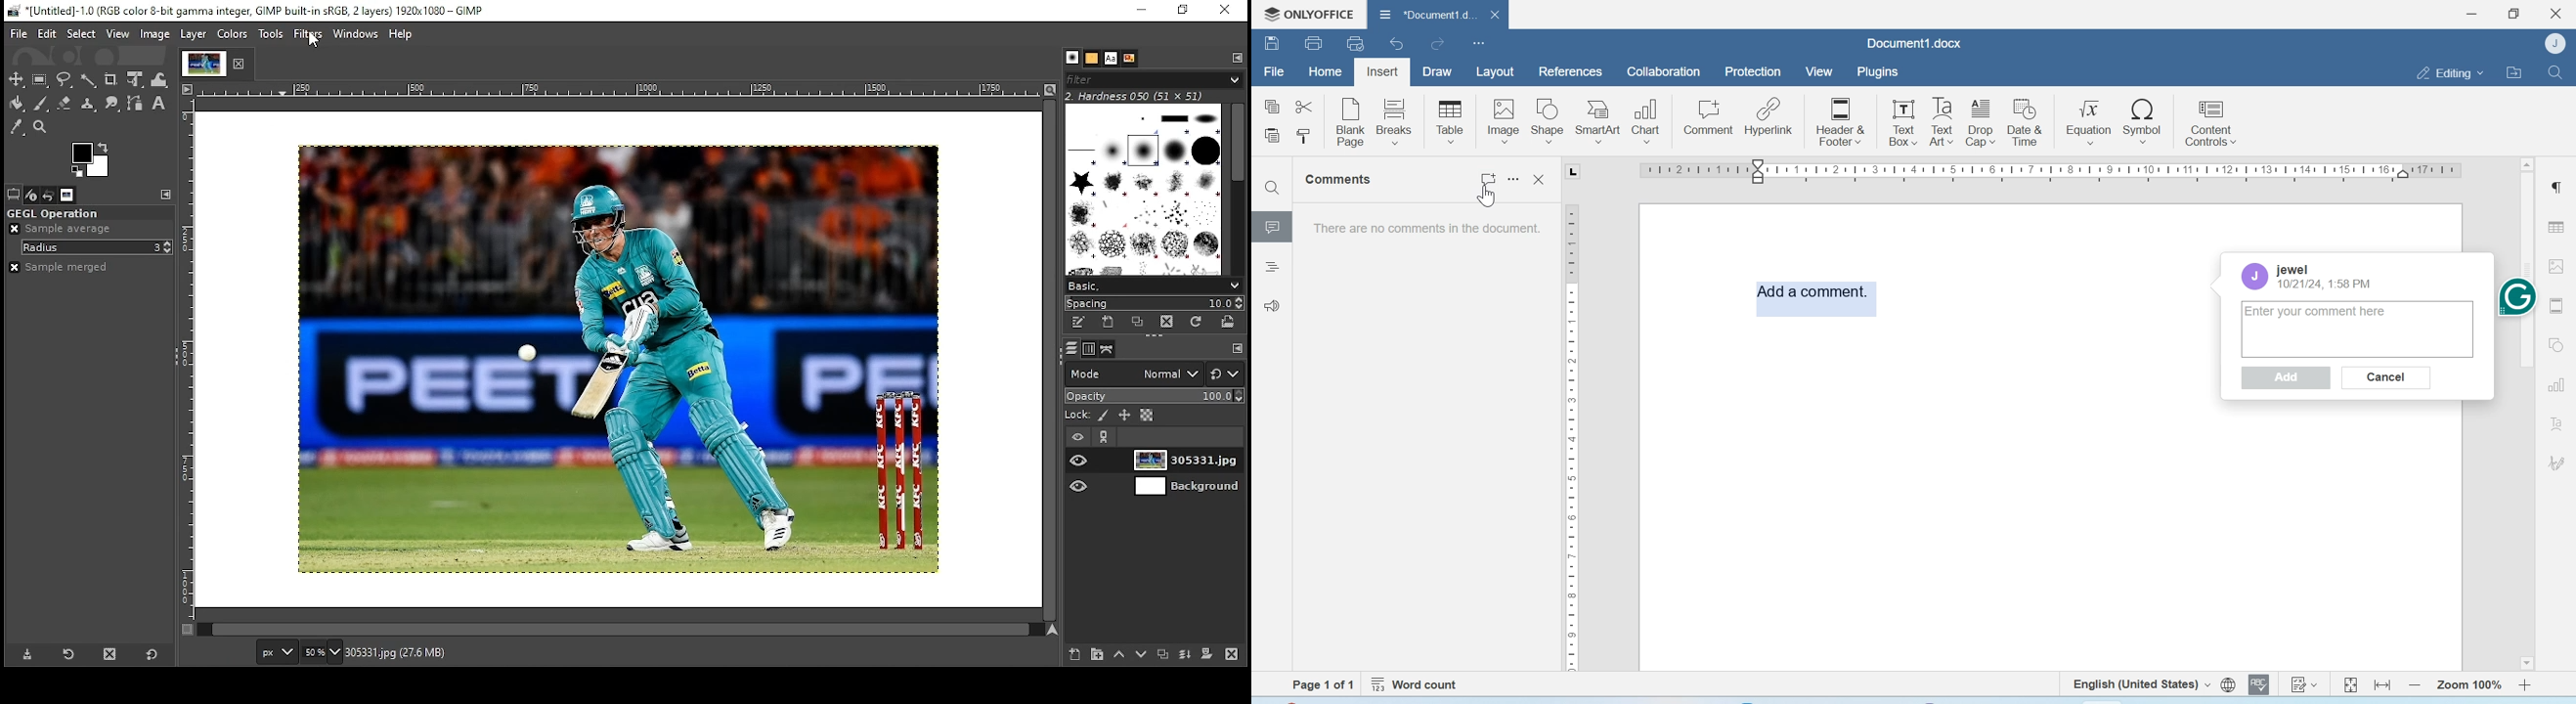 This screenshot has width=2576, height=728. What do you see at coordinates (1900, 122) in the screenshot?
I see `Text Box` at bounding box center [1900, 122].